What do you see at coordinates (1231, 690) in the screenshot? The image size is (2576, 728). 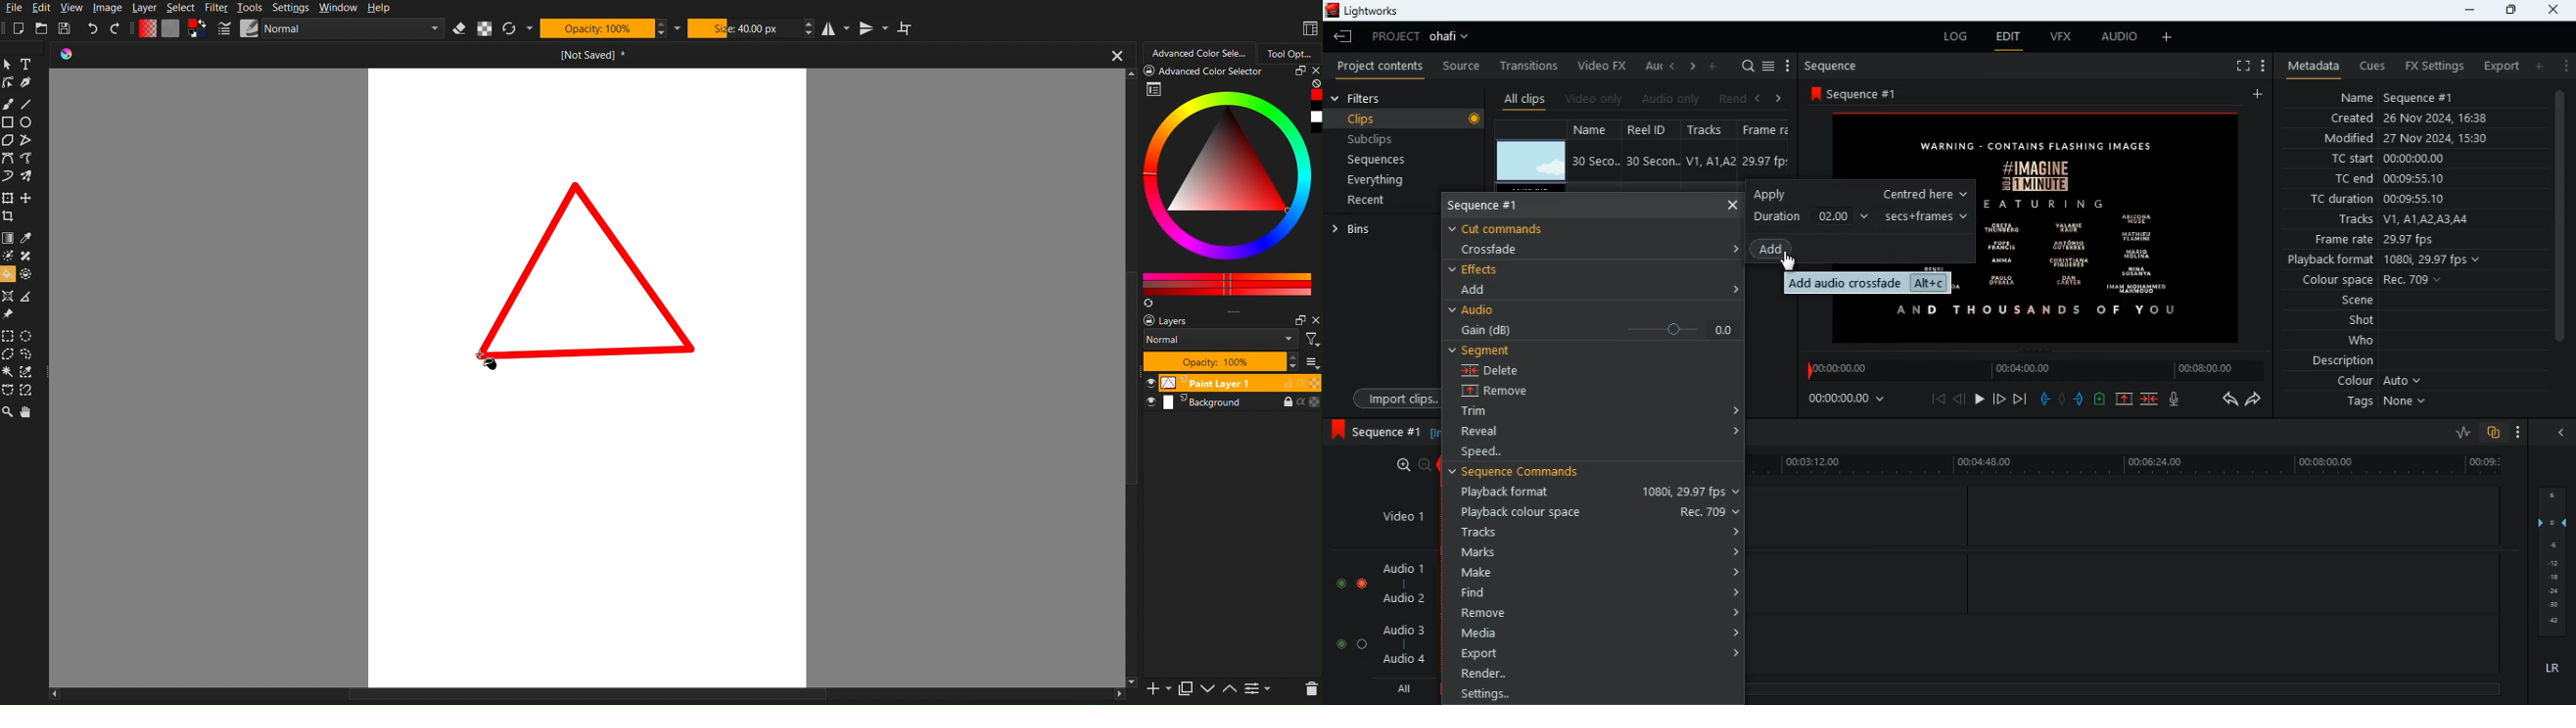 I see `move layer up` at bounding box center [1231, 690].